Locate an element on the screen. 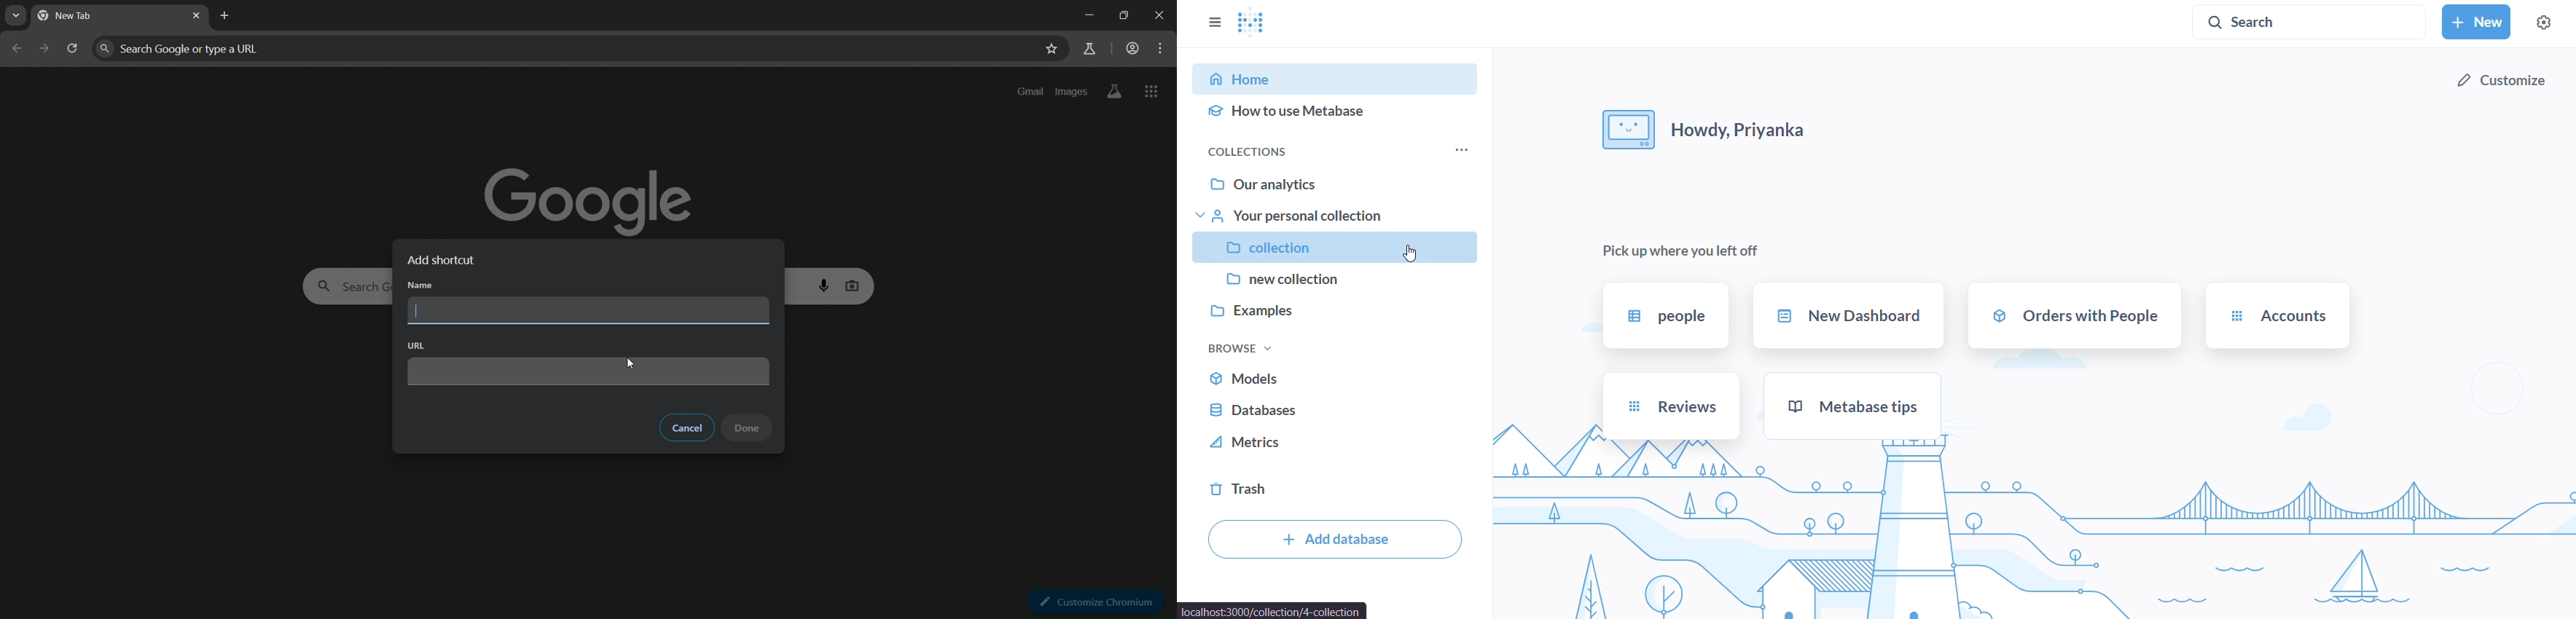 Image resolution: width=2576 pixels, height=644 pixels. google apps is located at coordinates (1152, 93).